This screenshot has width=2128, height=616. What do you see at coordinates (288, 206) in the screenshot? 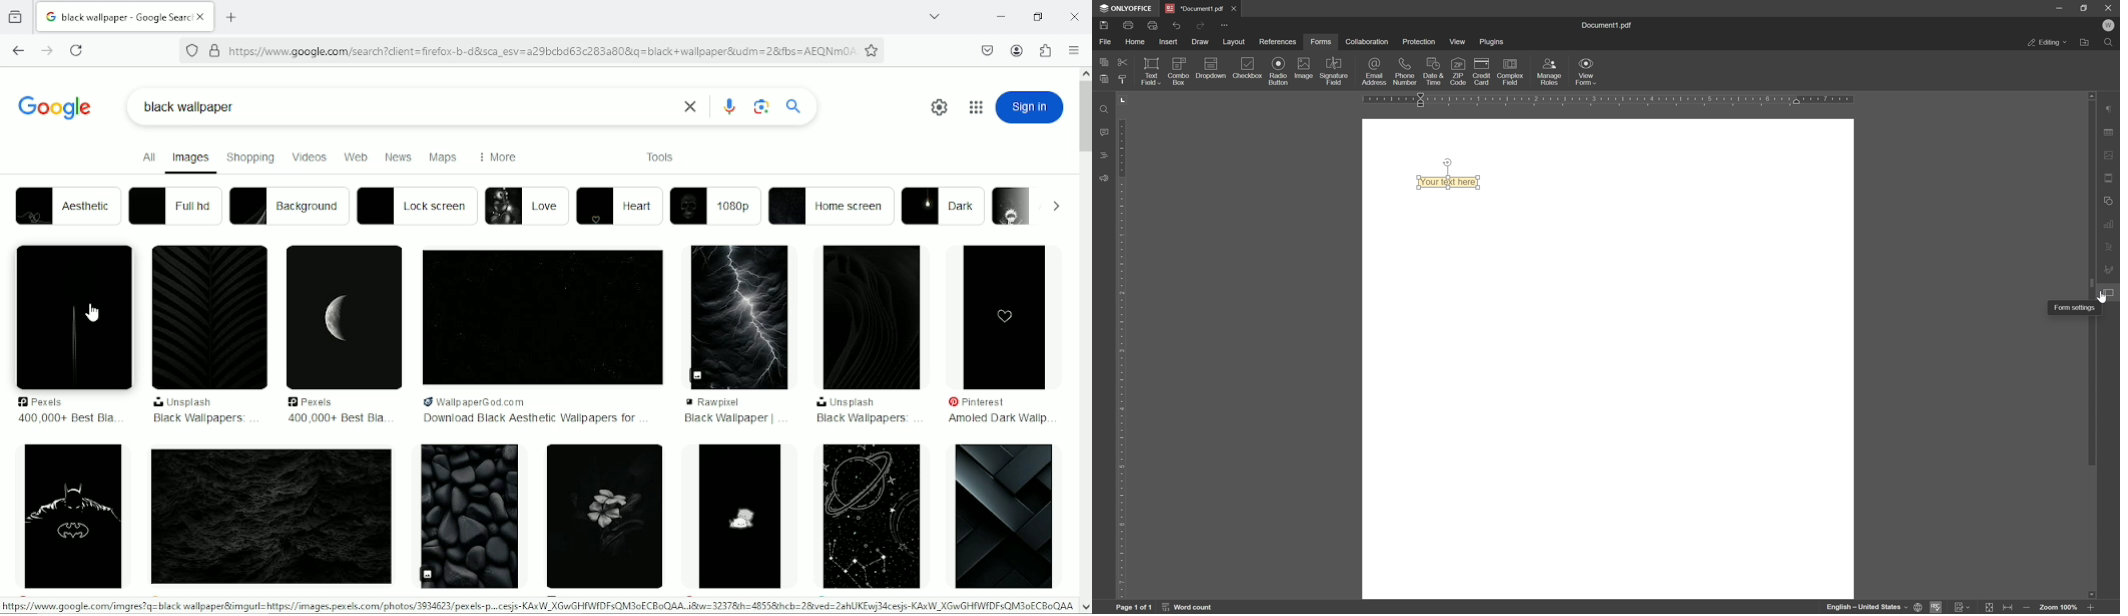
I see `background` at bounding box center [288, 206].